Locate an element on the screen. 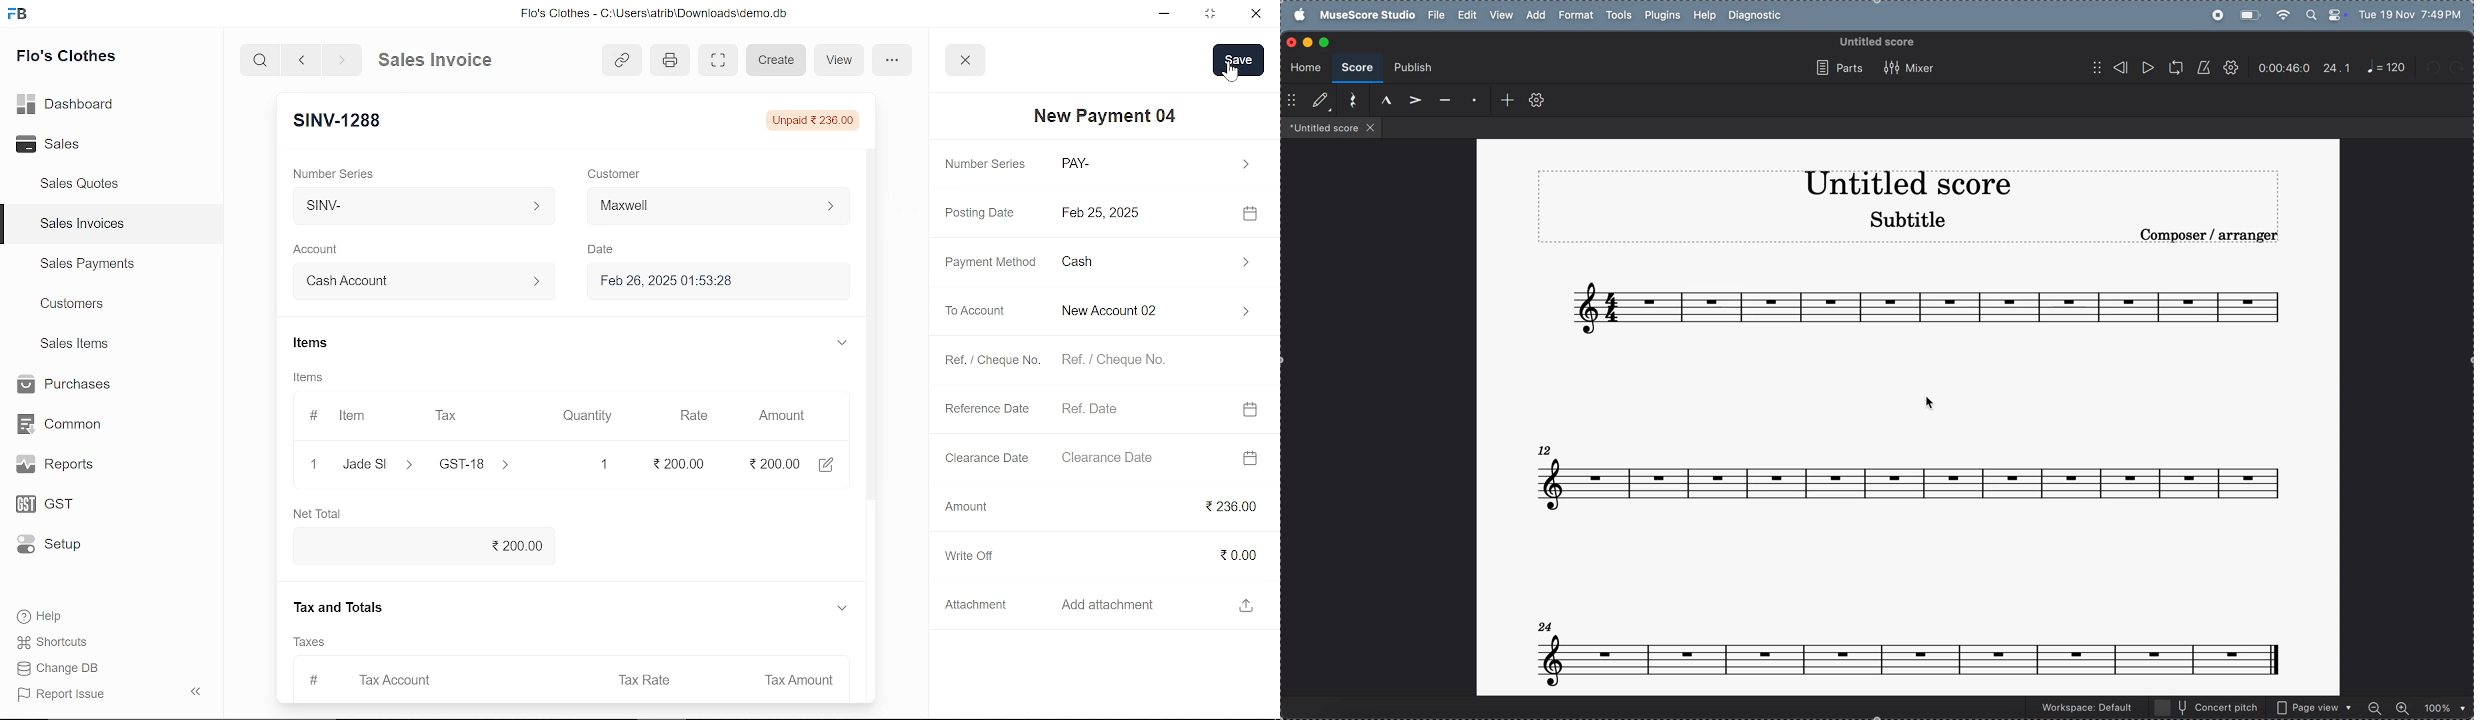  next is located at coordinates (342, 60).